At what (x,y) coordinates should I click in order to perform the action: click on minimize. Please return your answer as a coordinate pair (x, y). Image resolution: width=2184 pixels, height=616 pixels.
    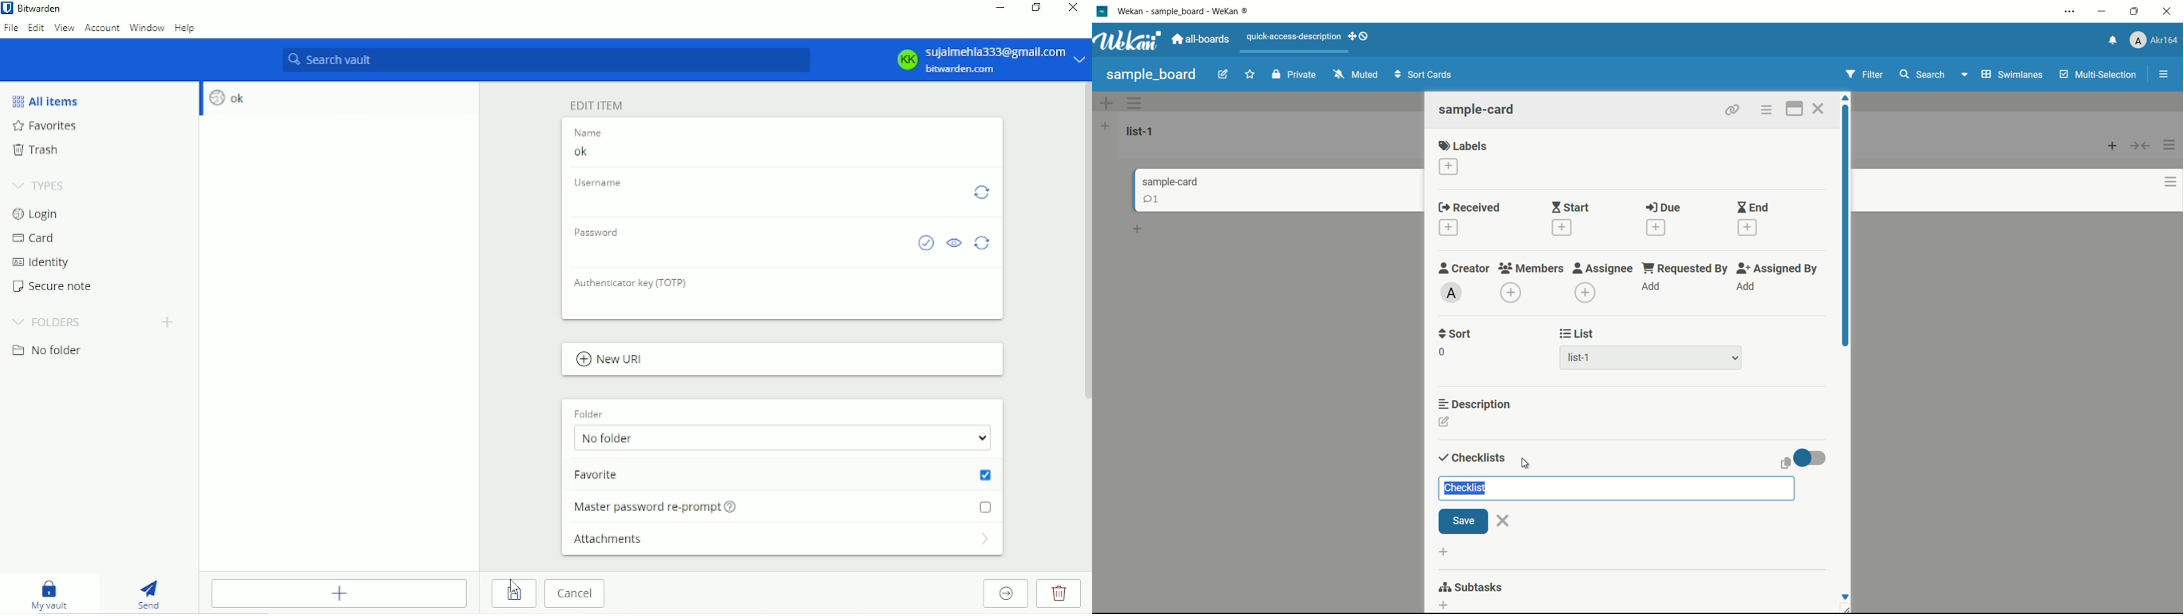
    Looking at the image, I should click on (2103, 12).